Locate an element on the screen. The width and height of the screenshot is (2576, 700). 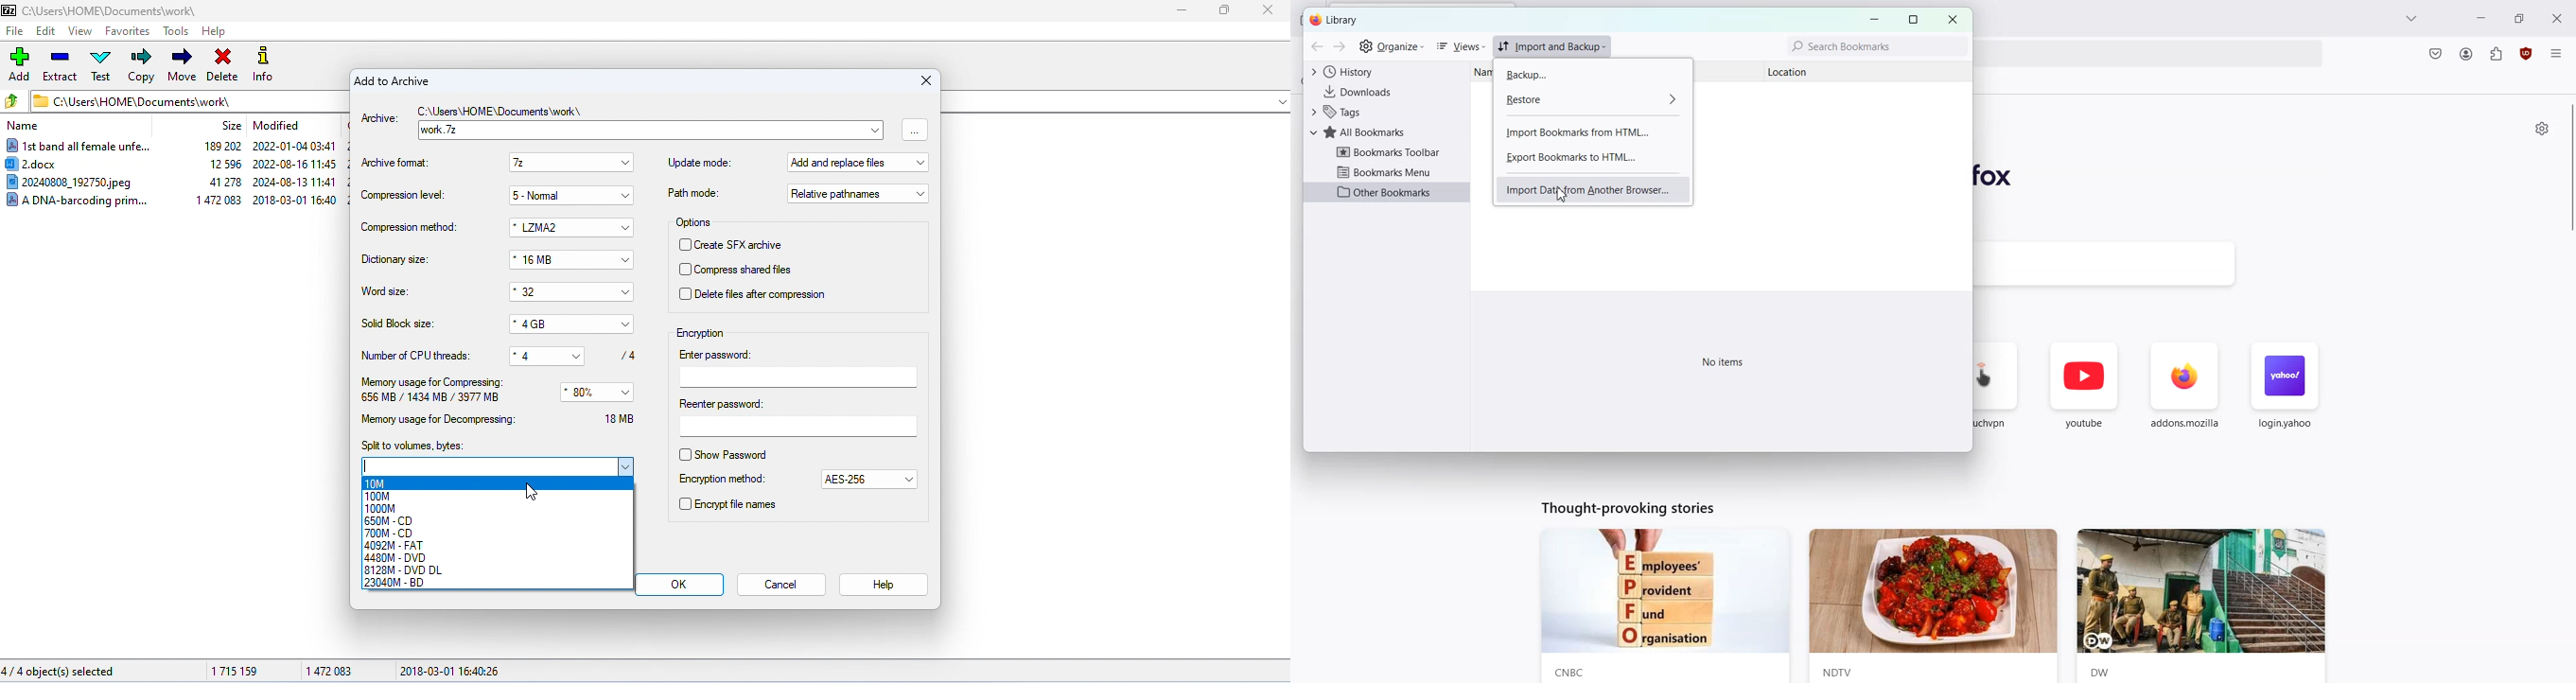
encryption is located at coordinates (701, 333).